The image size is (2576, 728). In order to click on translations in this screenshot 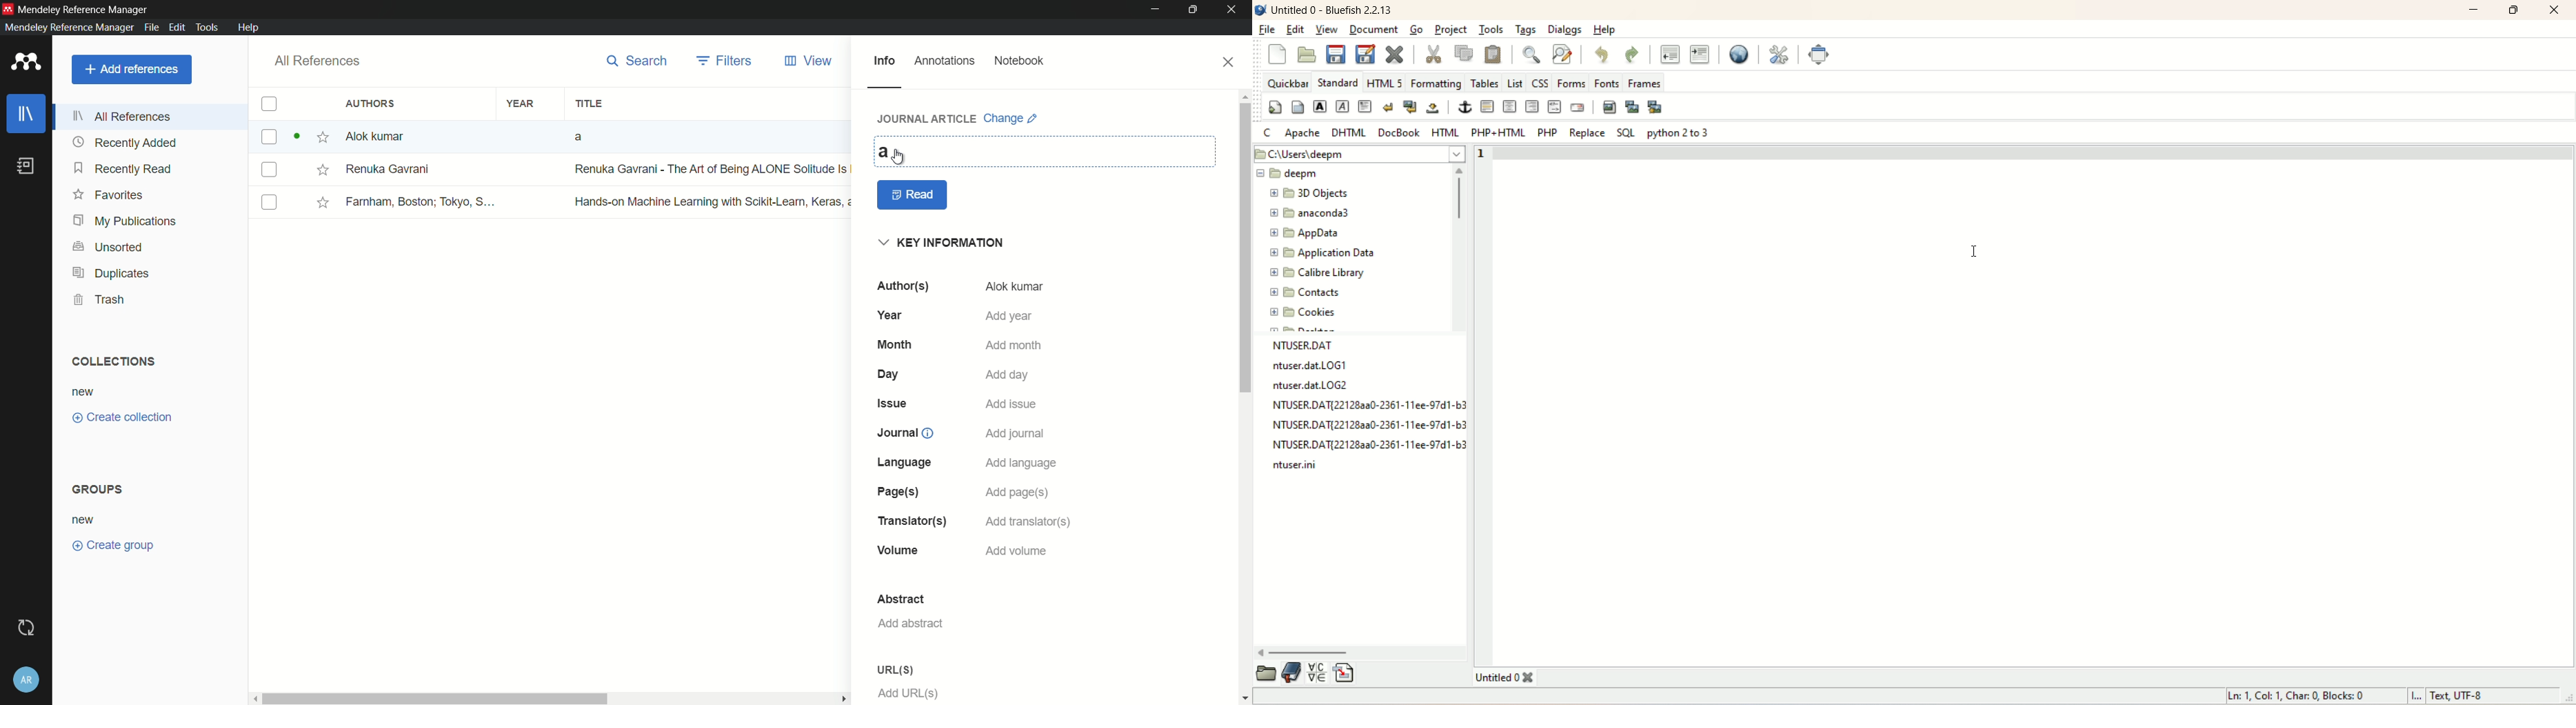, I will do `click(912, 521)`.